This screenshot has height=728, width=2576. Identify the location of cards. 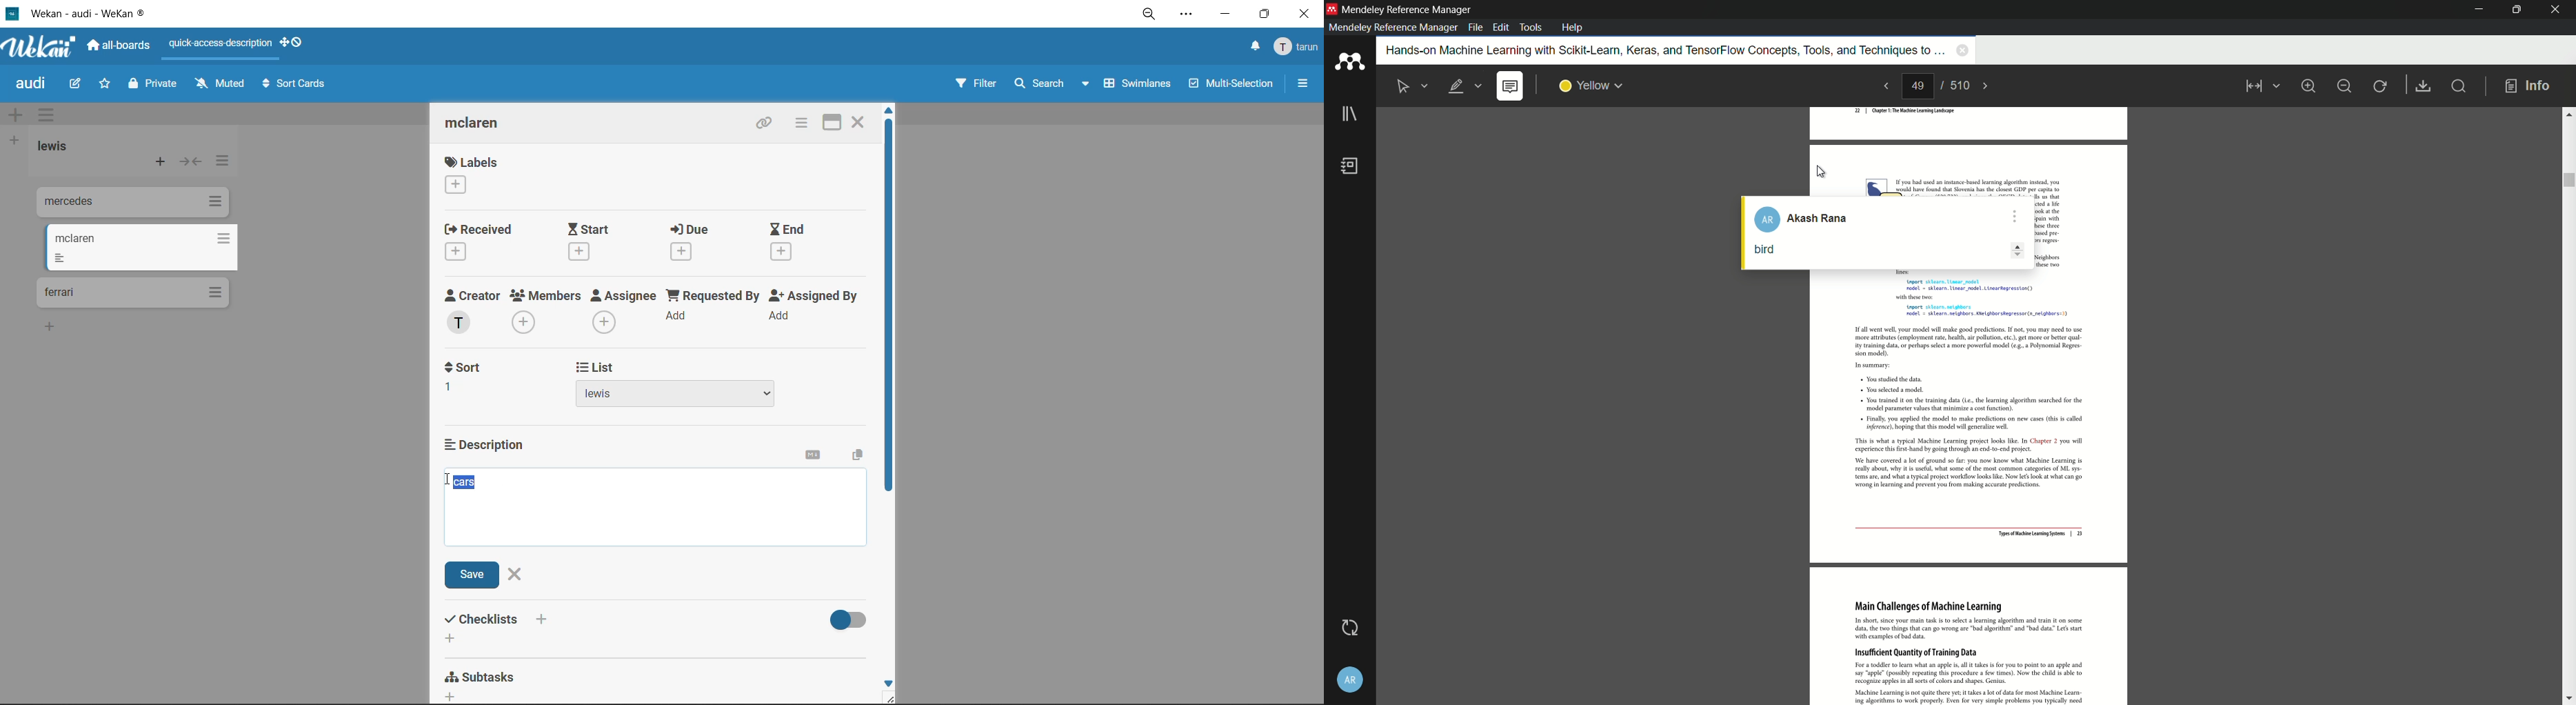
(130, 204).